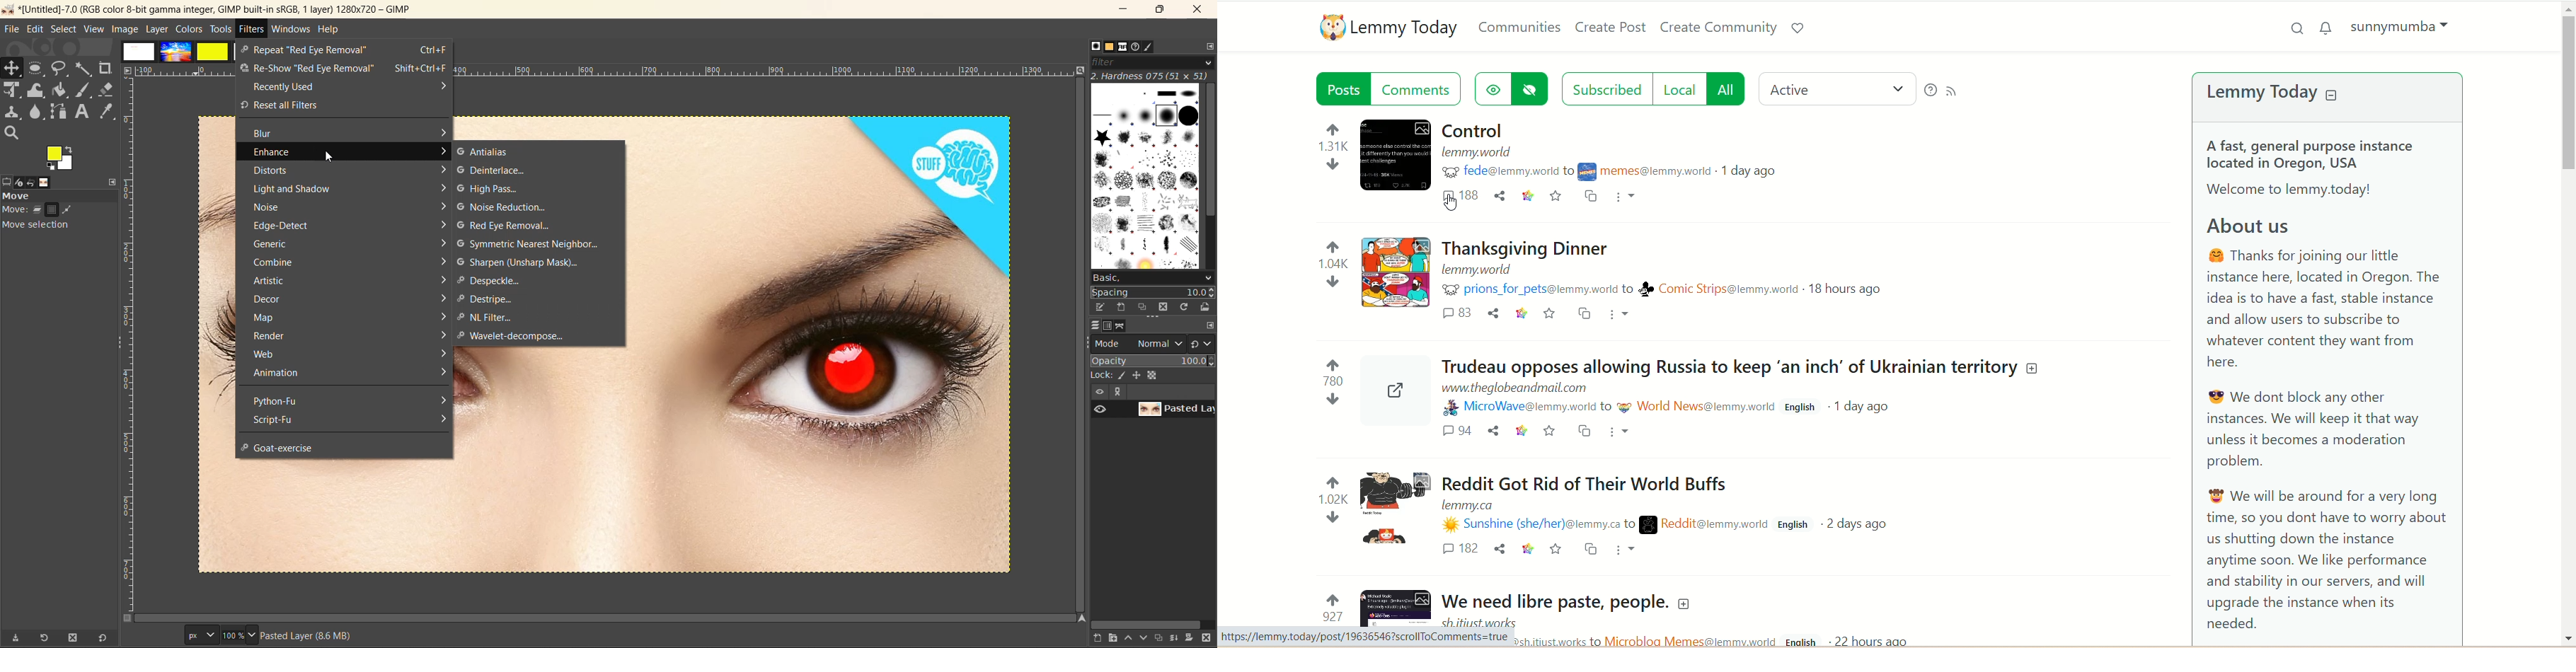 The width and height of the screenshot is (2576, 672). Describe the element at coordinates (107, 89) in the screenshot. I see `erase` at that location.